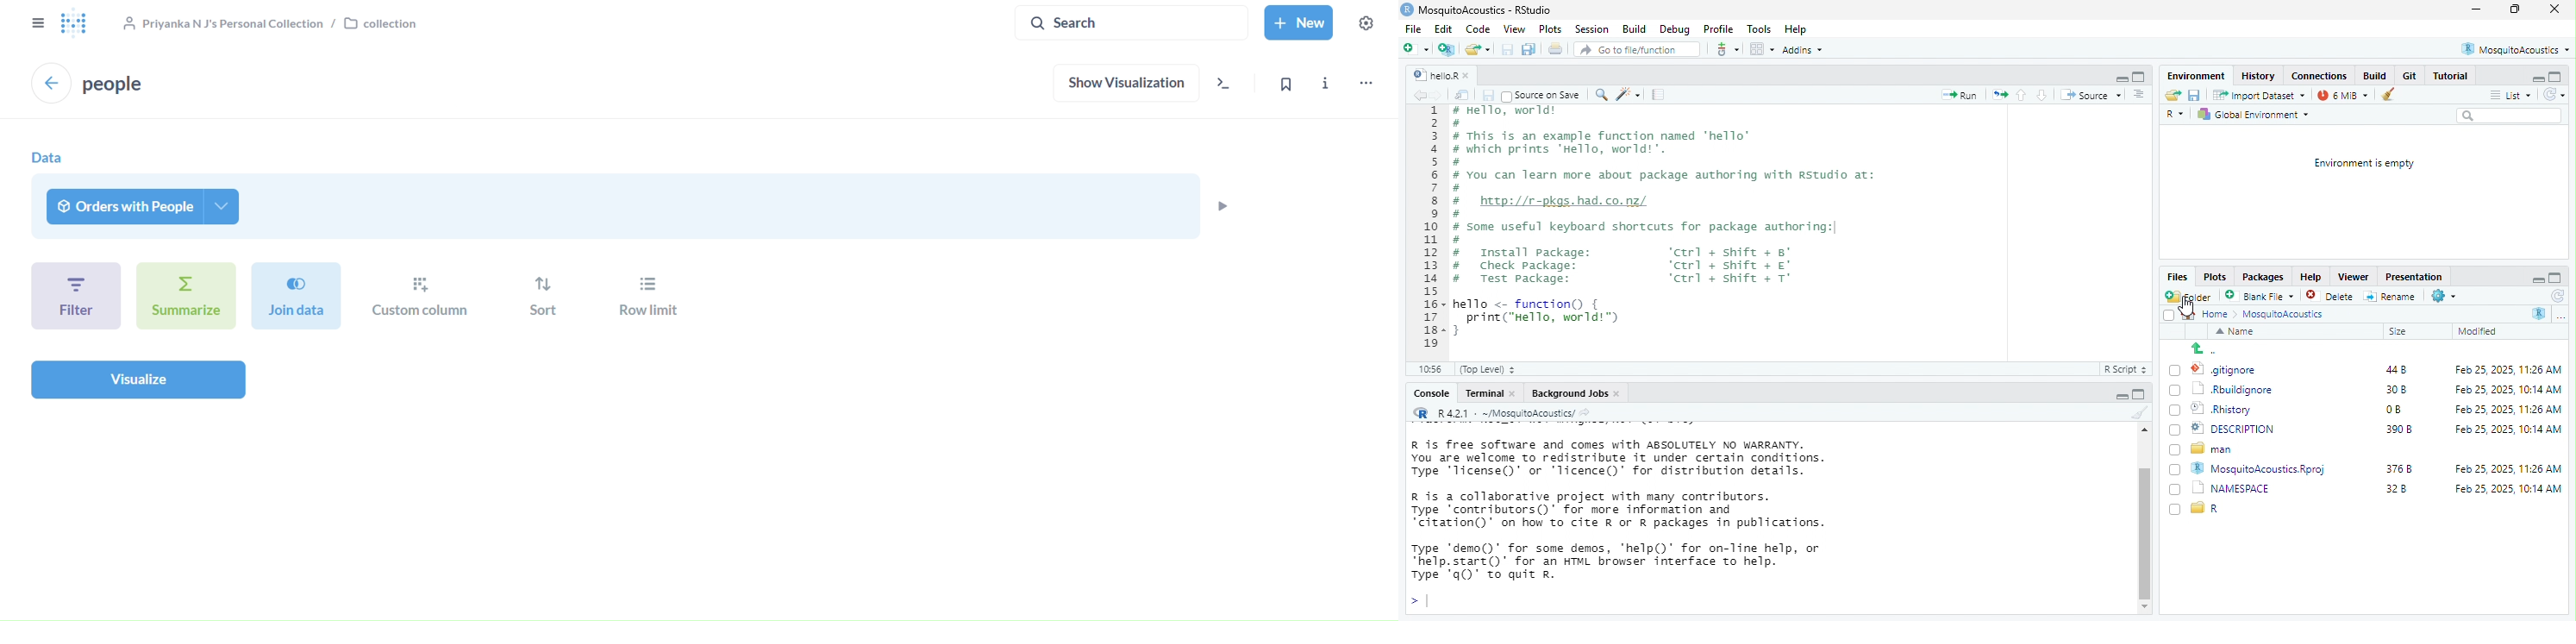  I want to click on R421 - ~/MosquitoAcoustics/, so click(1515, 412).